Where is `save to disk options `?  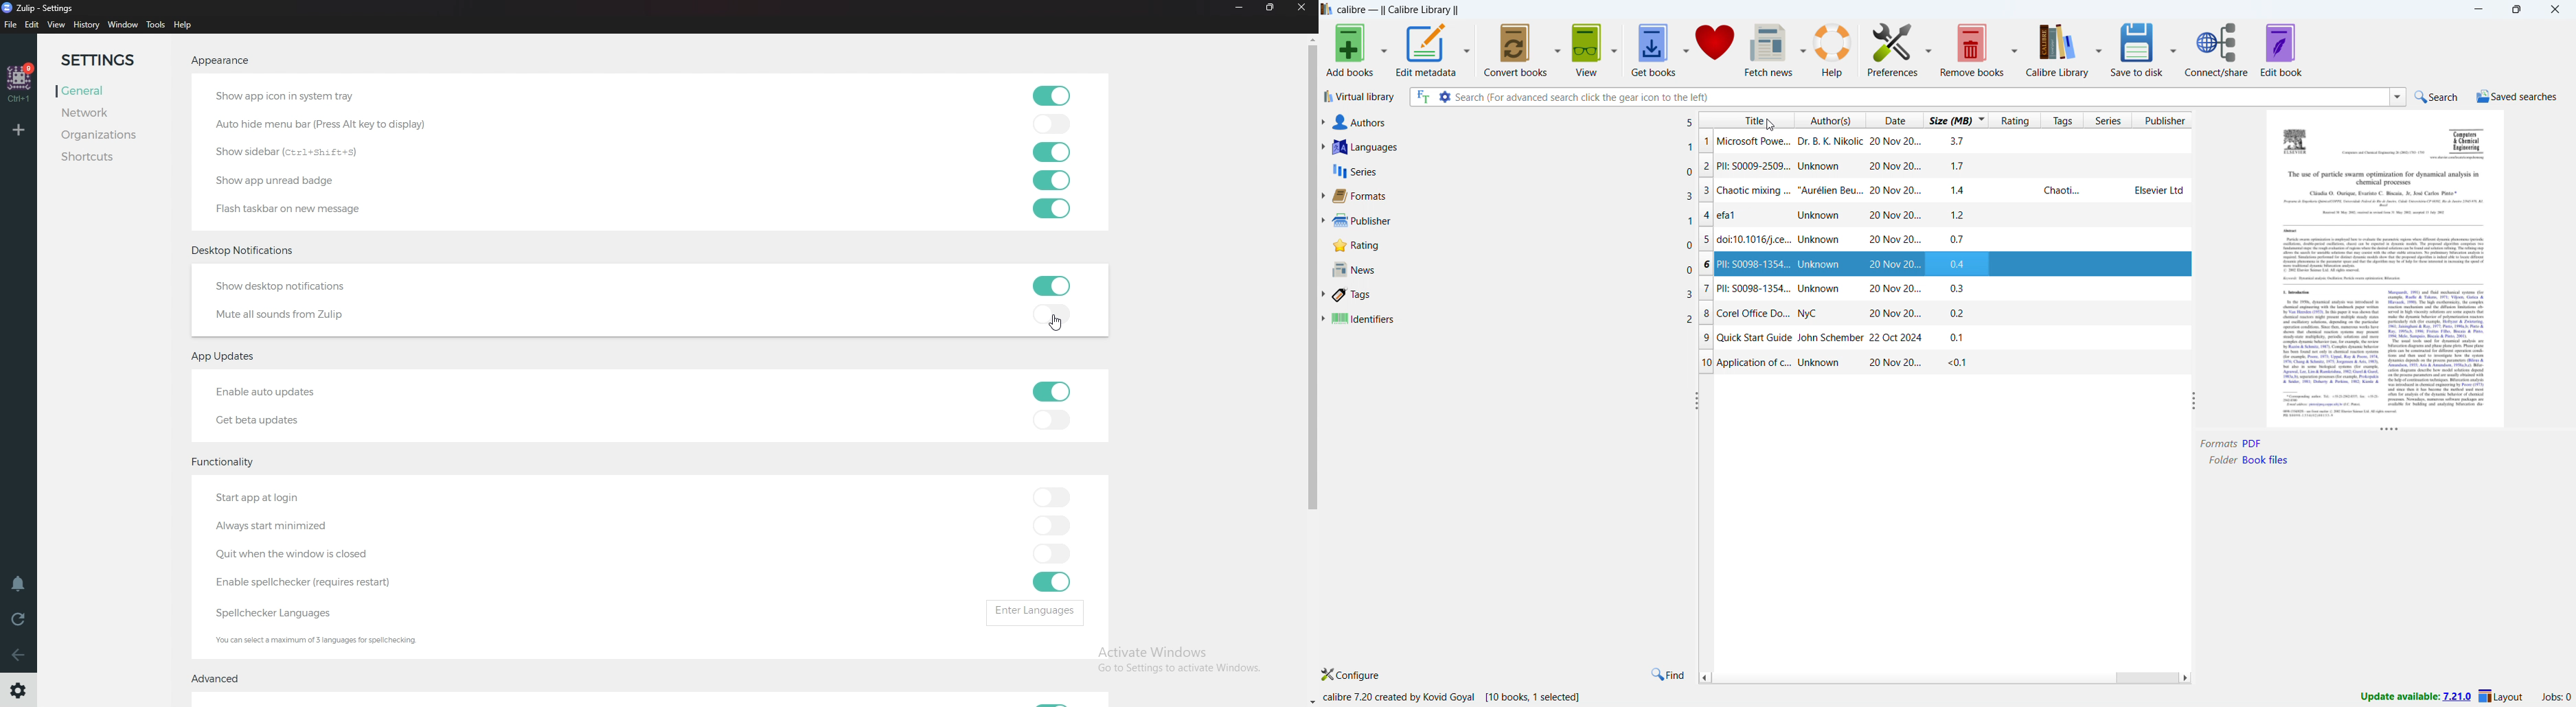 save to disk options  is located at coordinates (2171, 49).